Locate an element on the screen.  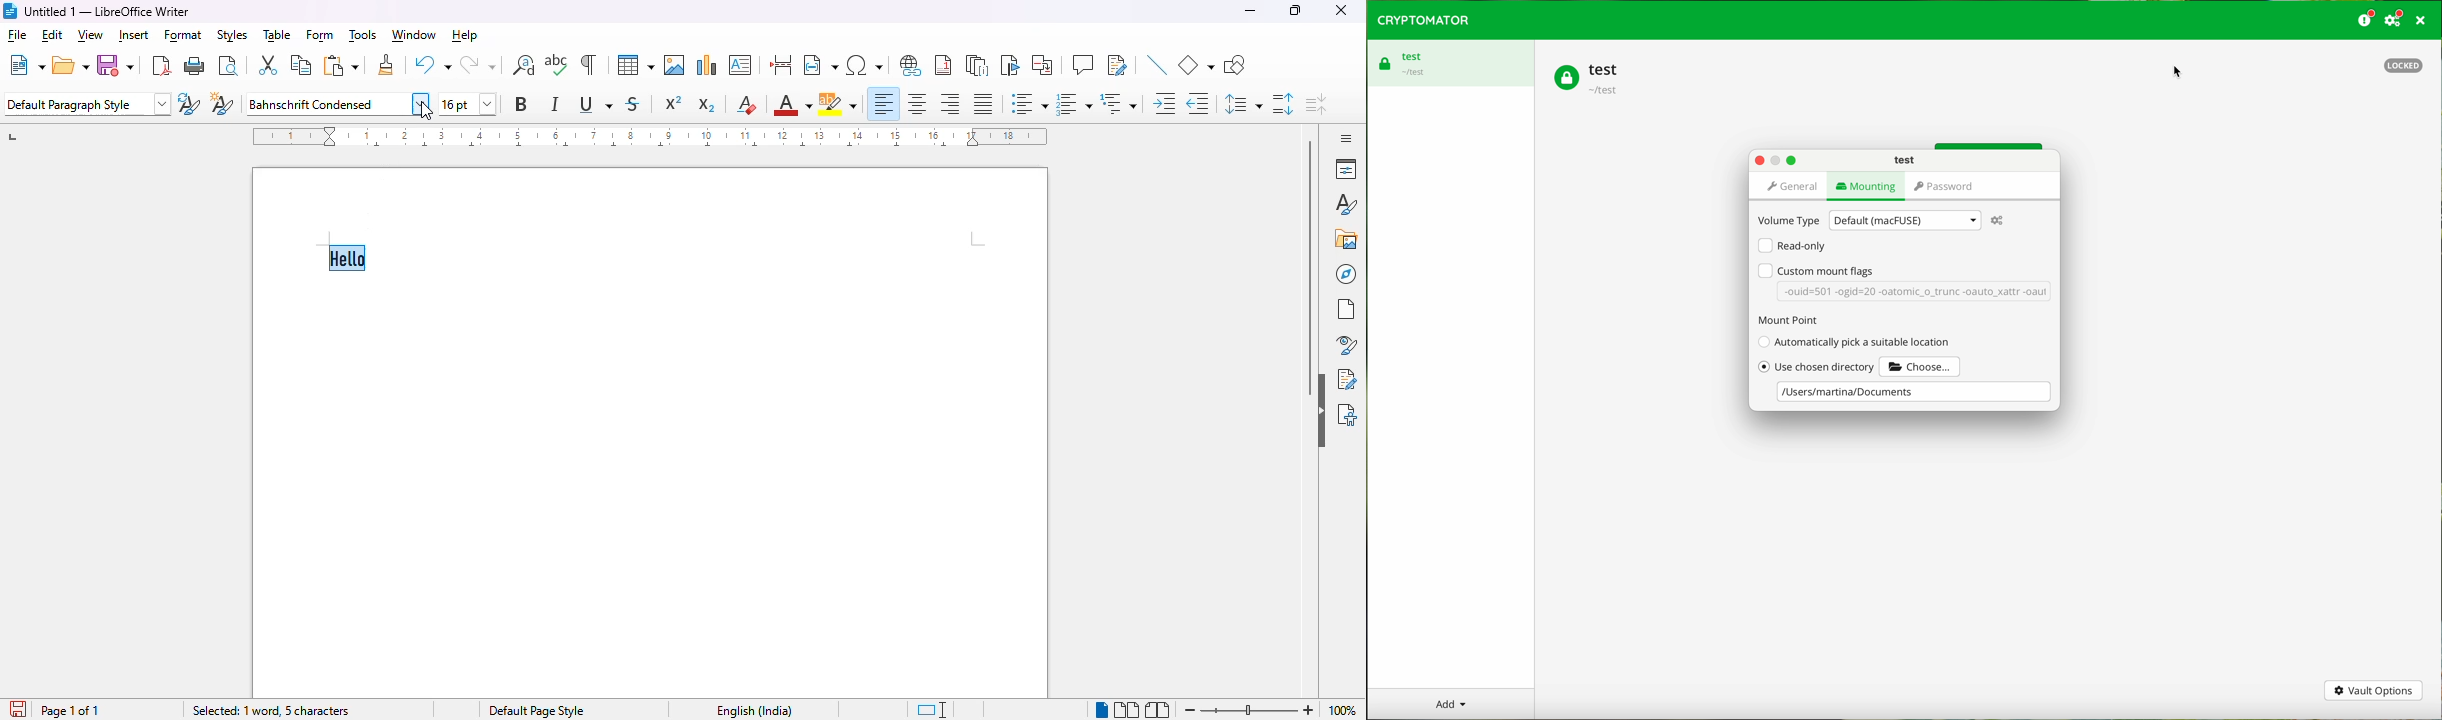
Untitled 1 — LibreOffice Writer is located at coordinates (109, 11).